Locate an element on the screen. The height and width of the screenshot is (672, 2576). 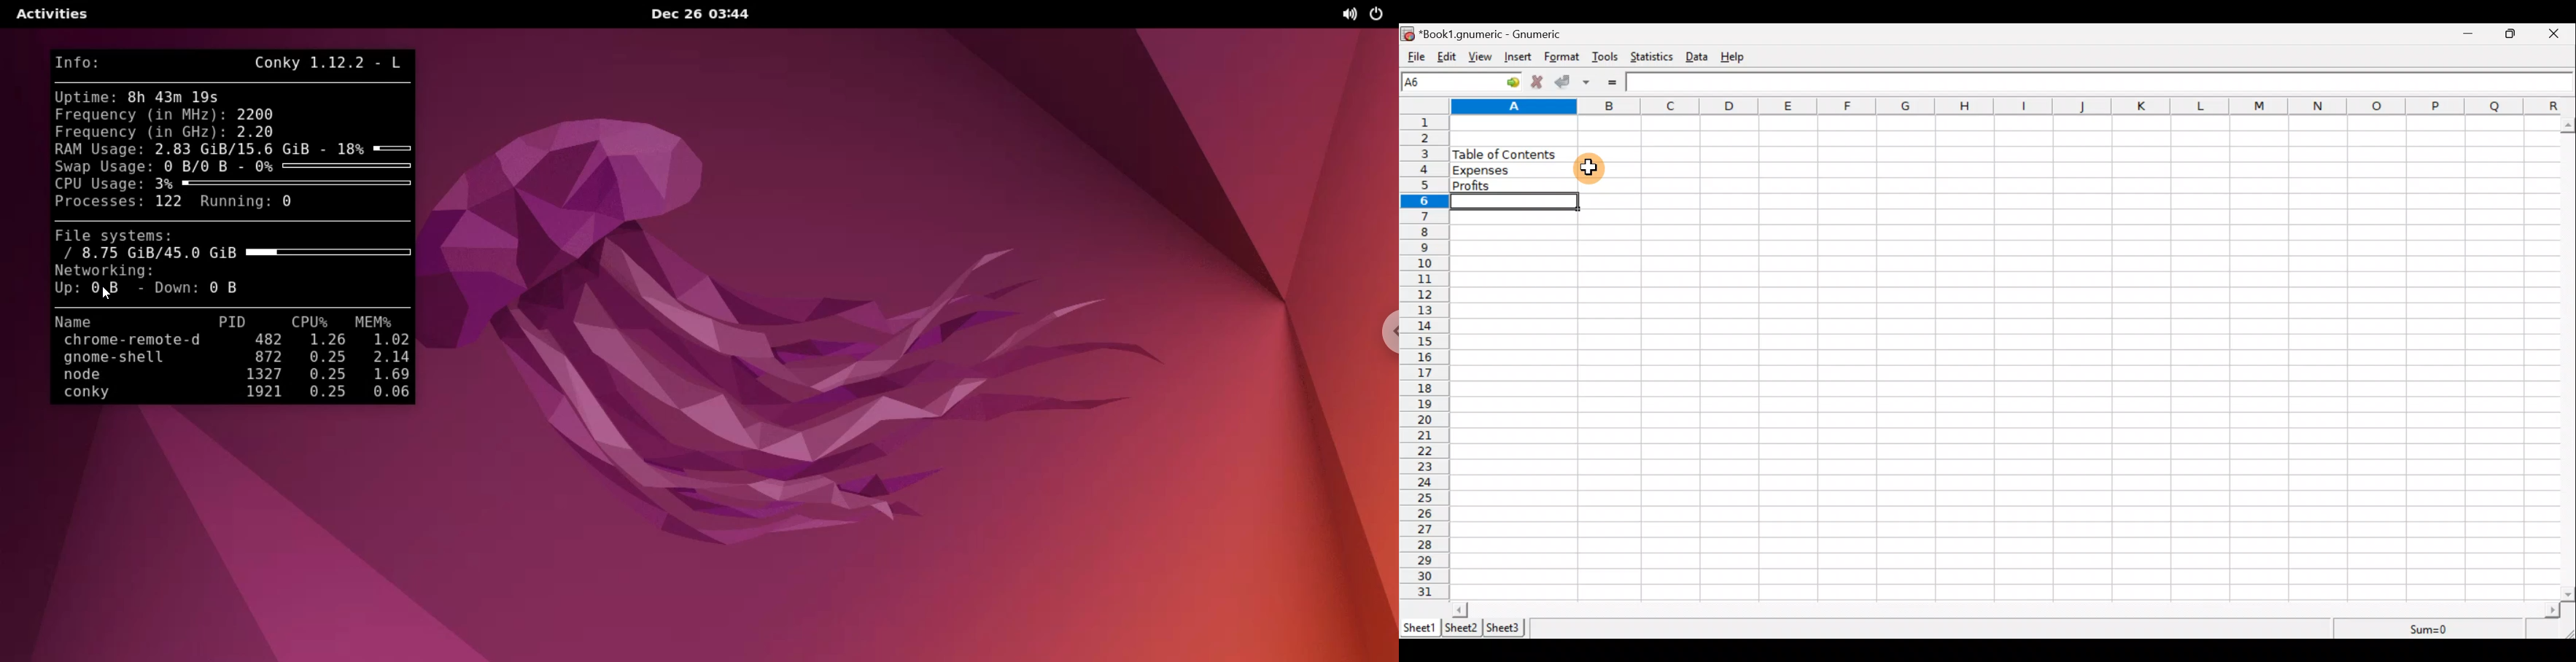
Sheet 1 is located at coordinates (1420, 626).